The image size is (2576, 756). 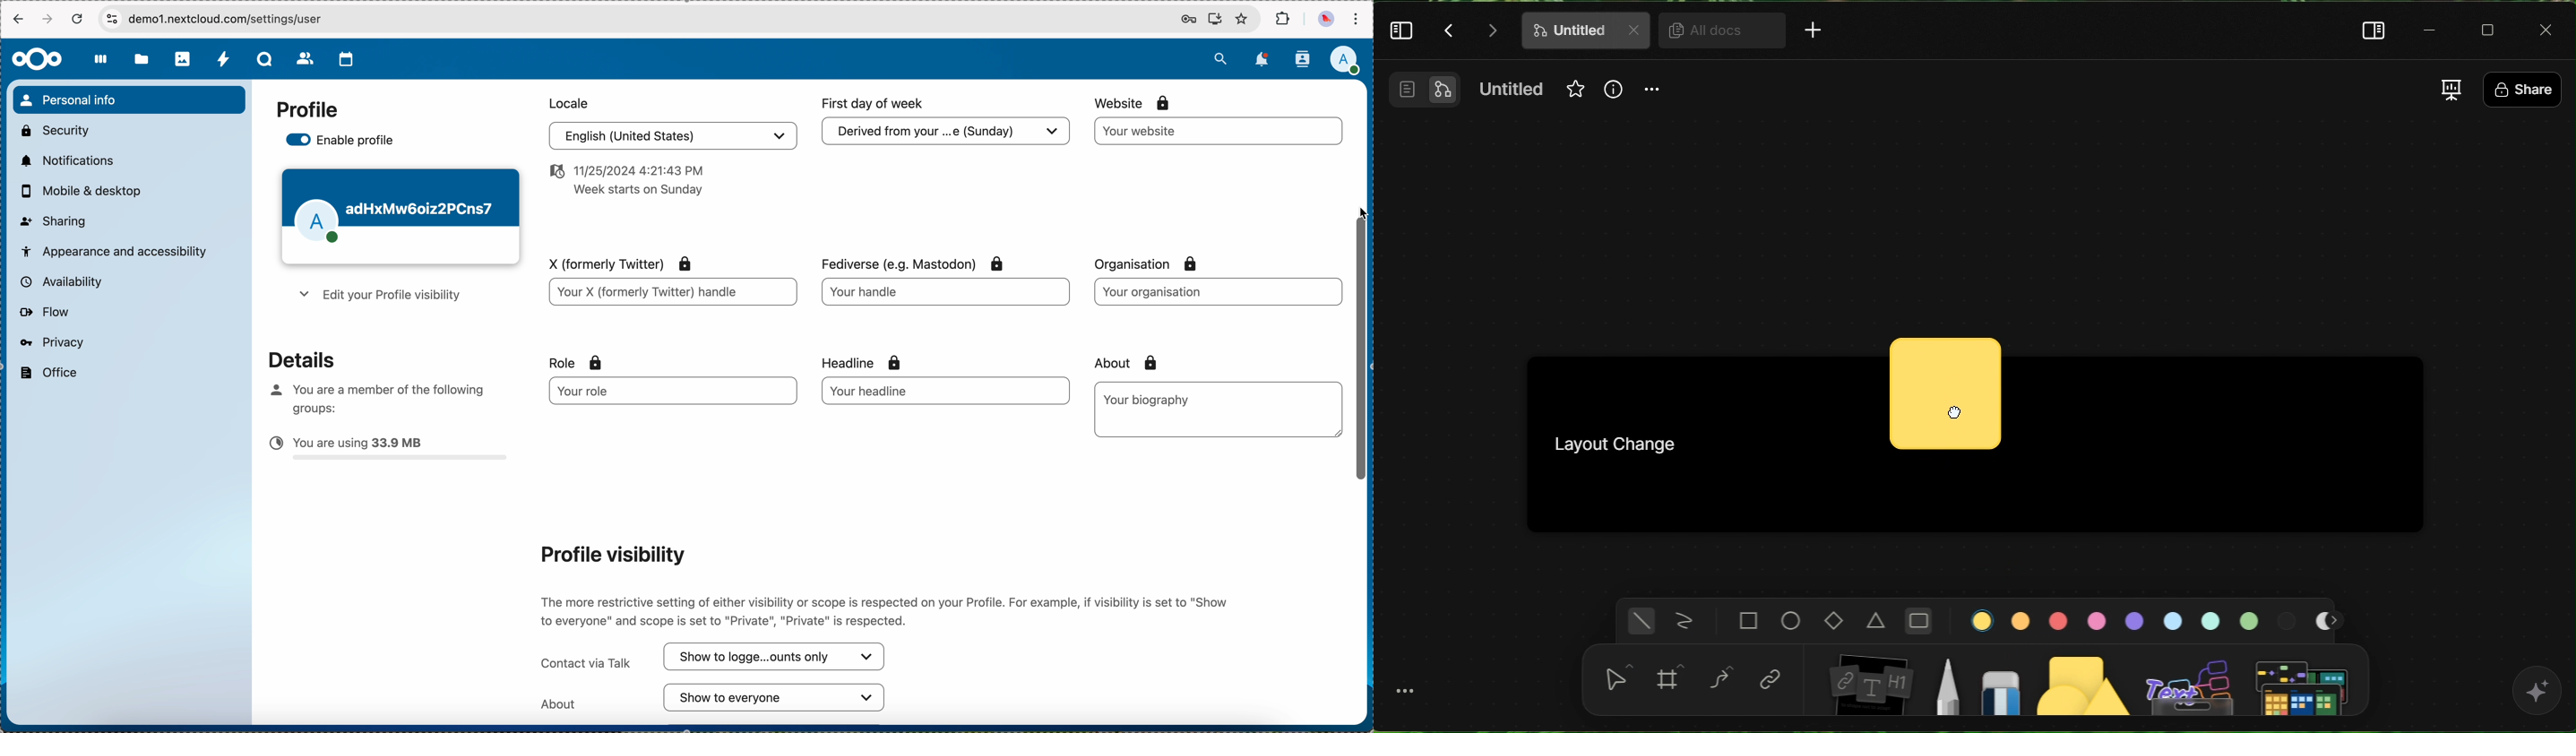 I want to click on extensions, so click(x=1285, y=19).